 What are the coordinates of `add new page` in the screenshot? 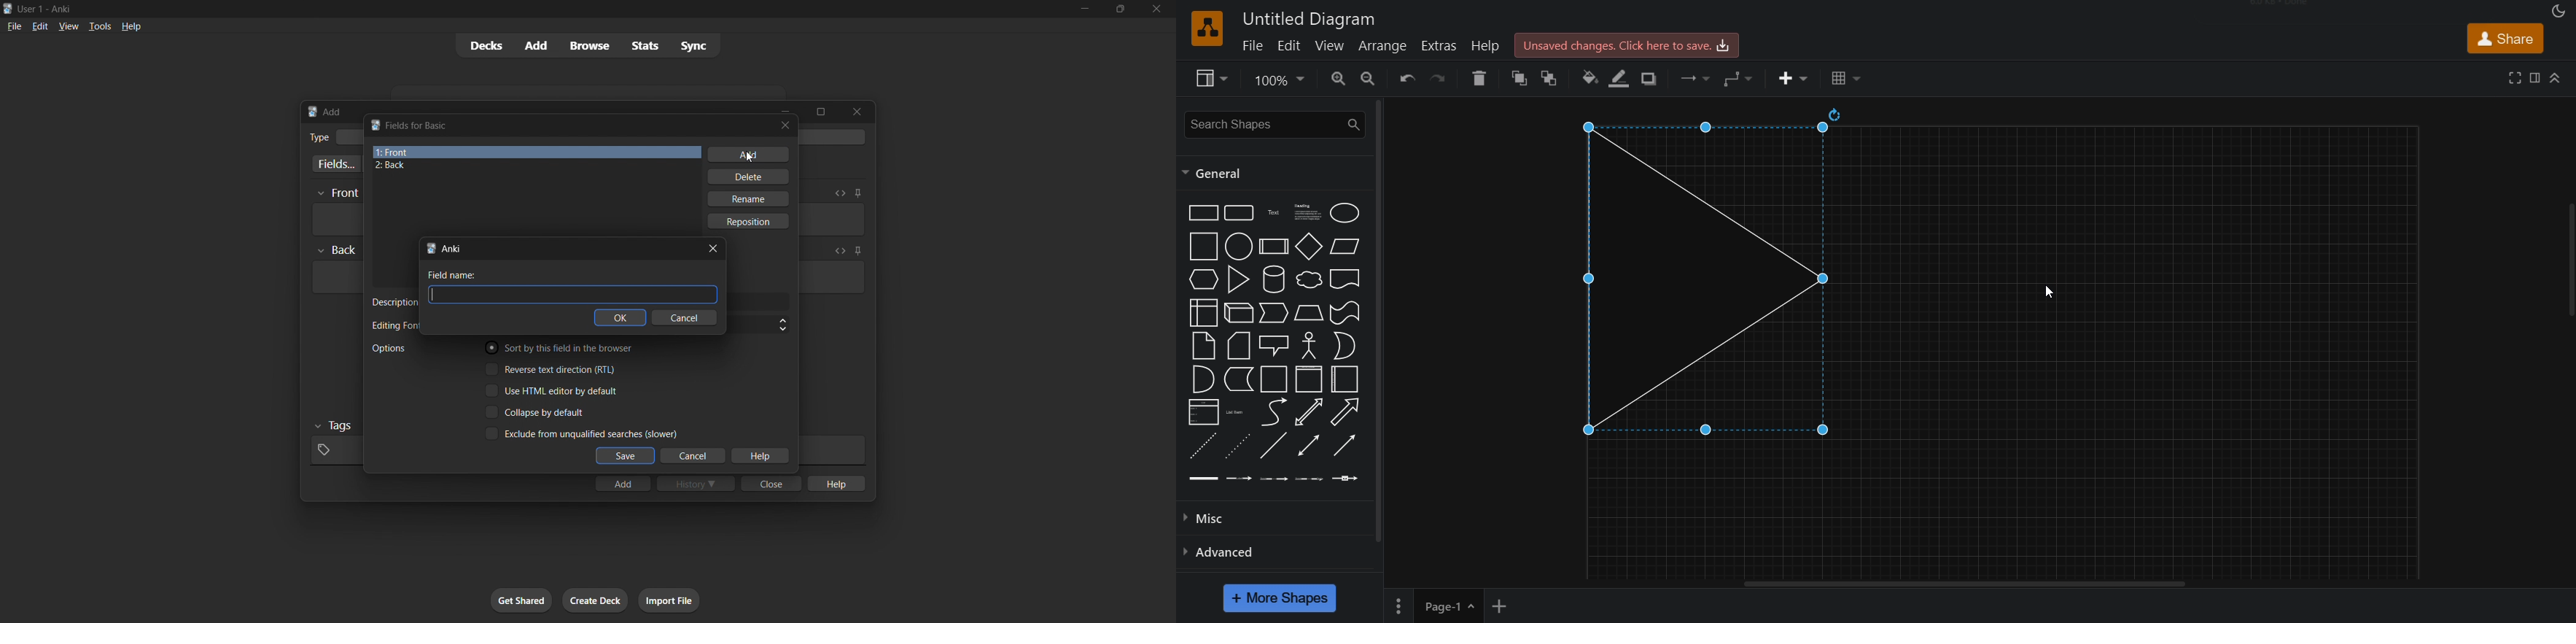 It's located at (1507, 603).